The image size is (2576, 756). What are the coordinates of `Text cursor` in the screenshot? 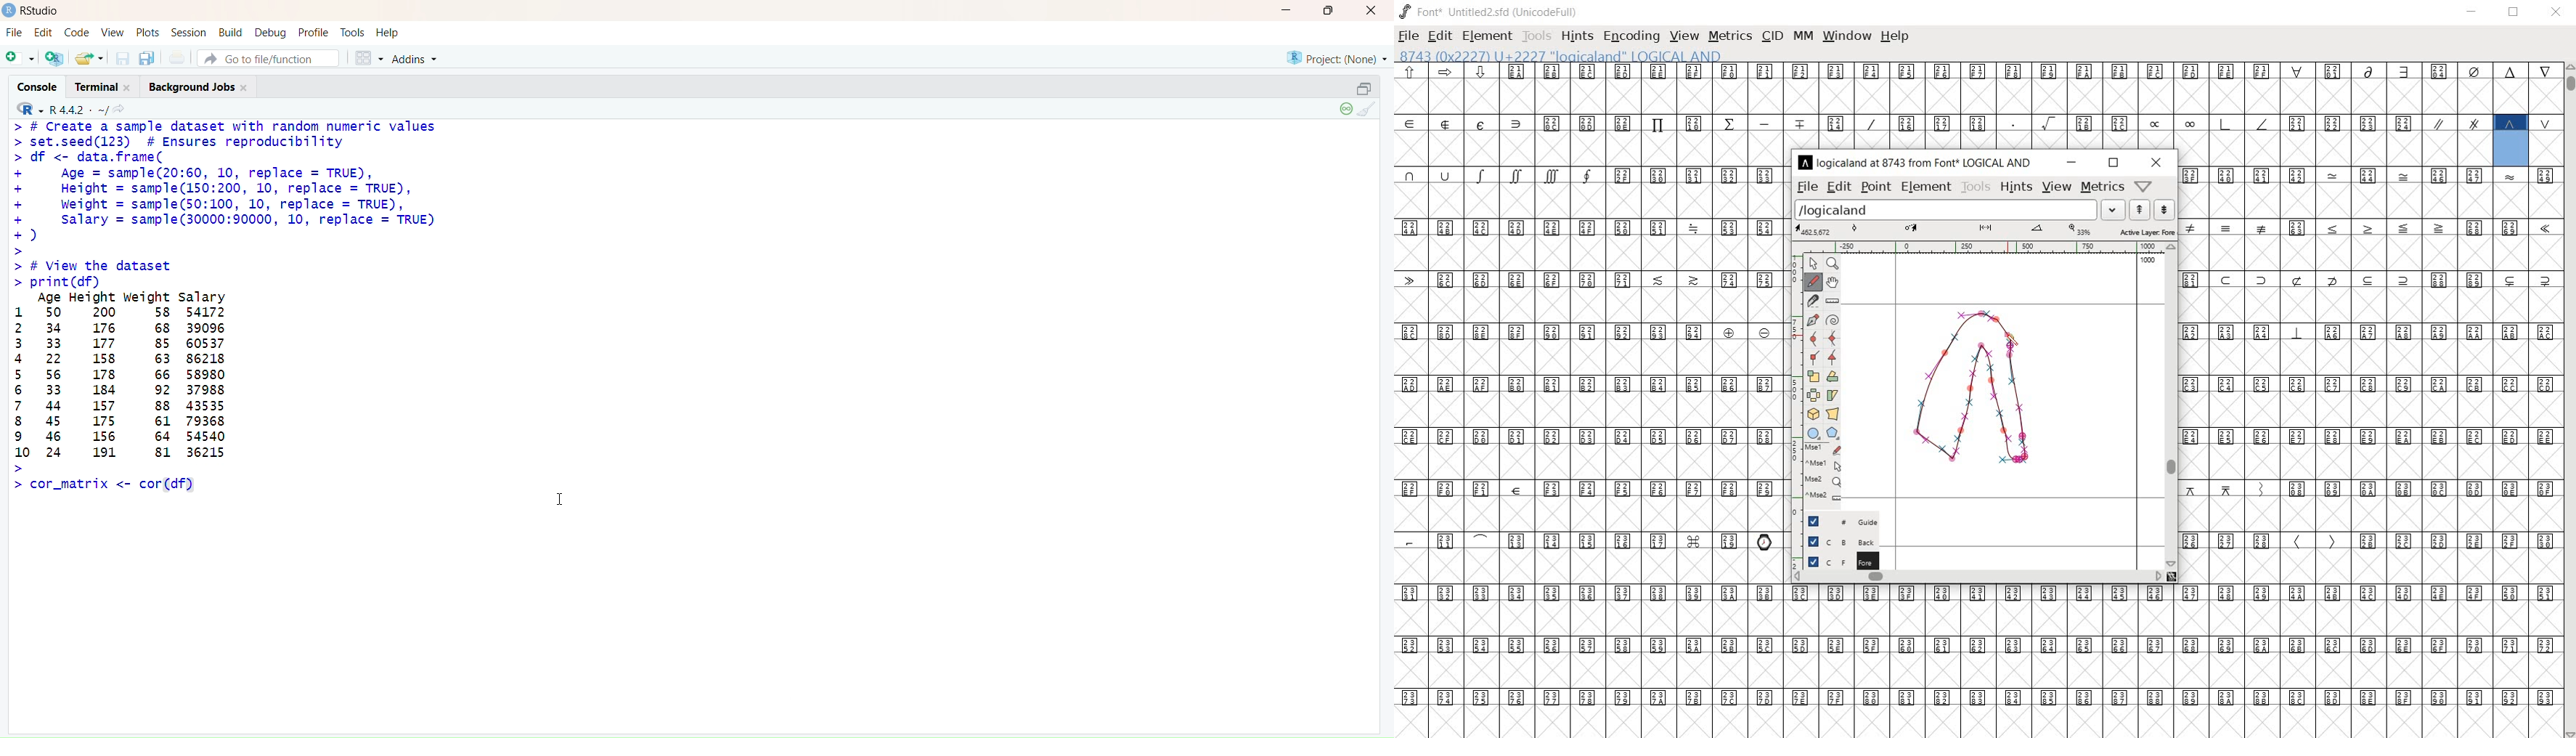 It's located at (561, 496).